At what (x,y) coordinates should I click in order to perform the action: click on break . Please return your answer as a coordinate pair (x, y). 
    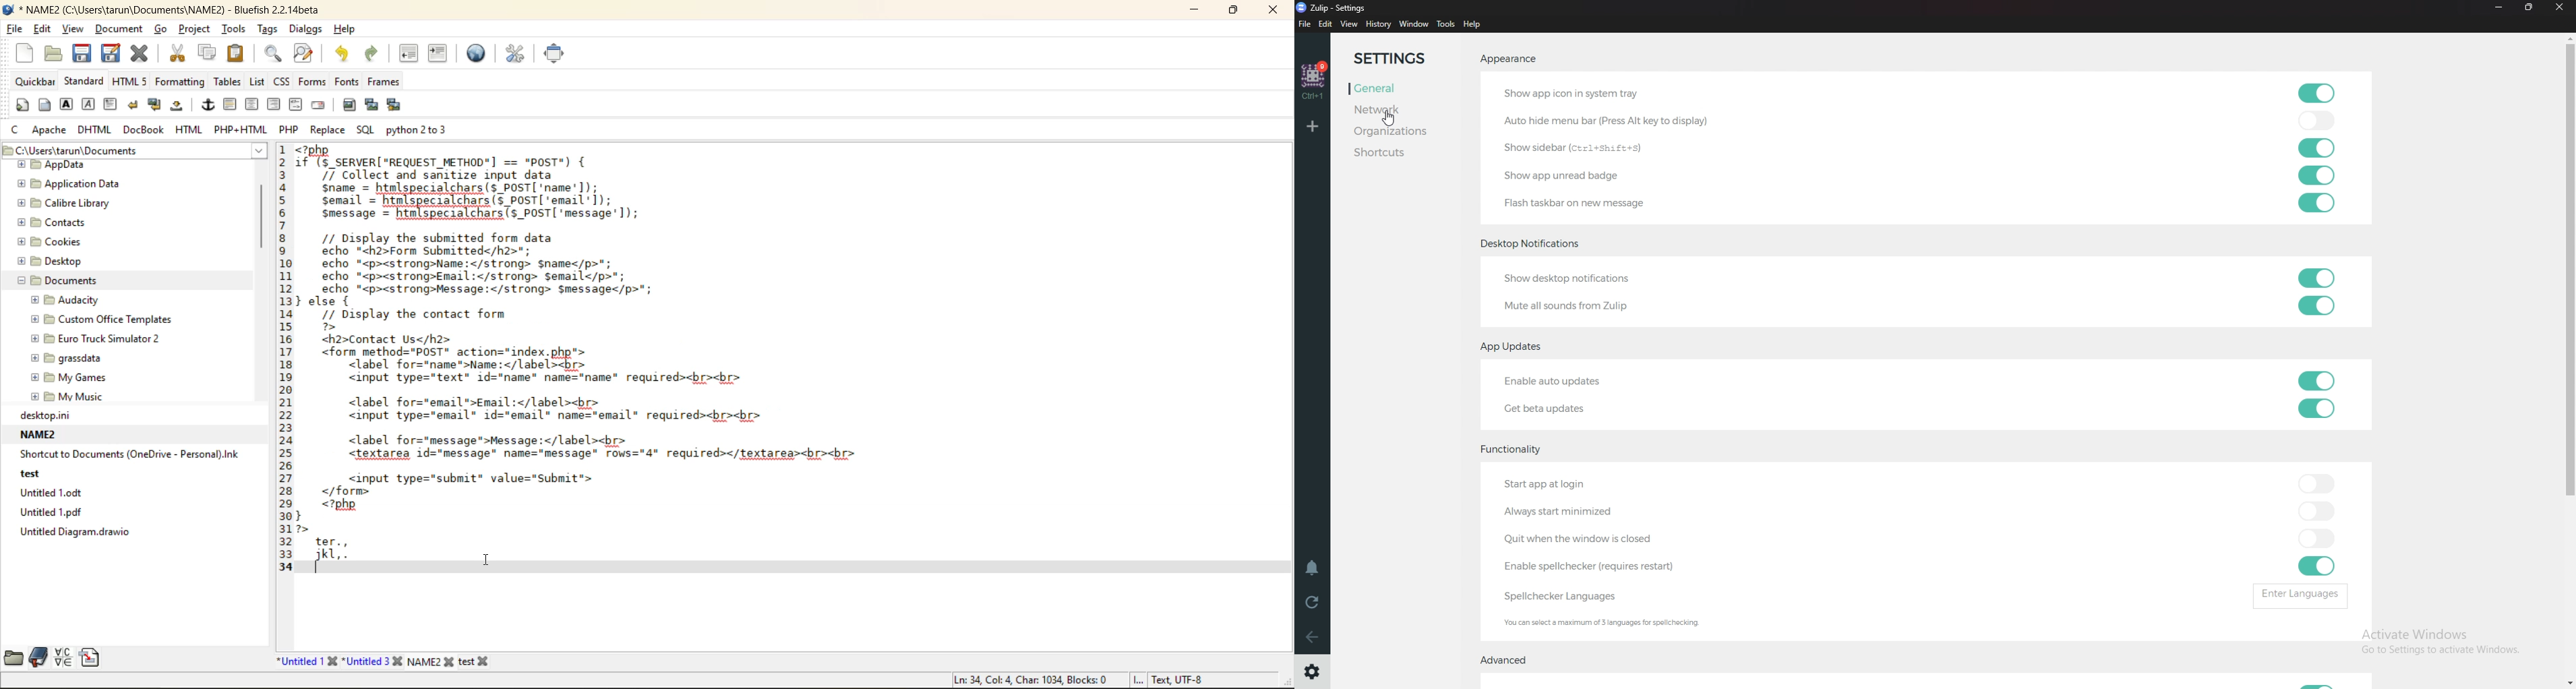
    Looking at the image, I should click on (133, 105).